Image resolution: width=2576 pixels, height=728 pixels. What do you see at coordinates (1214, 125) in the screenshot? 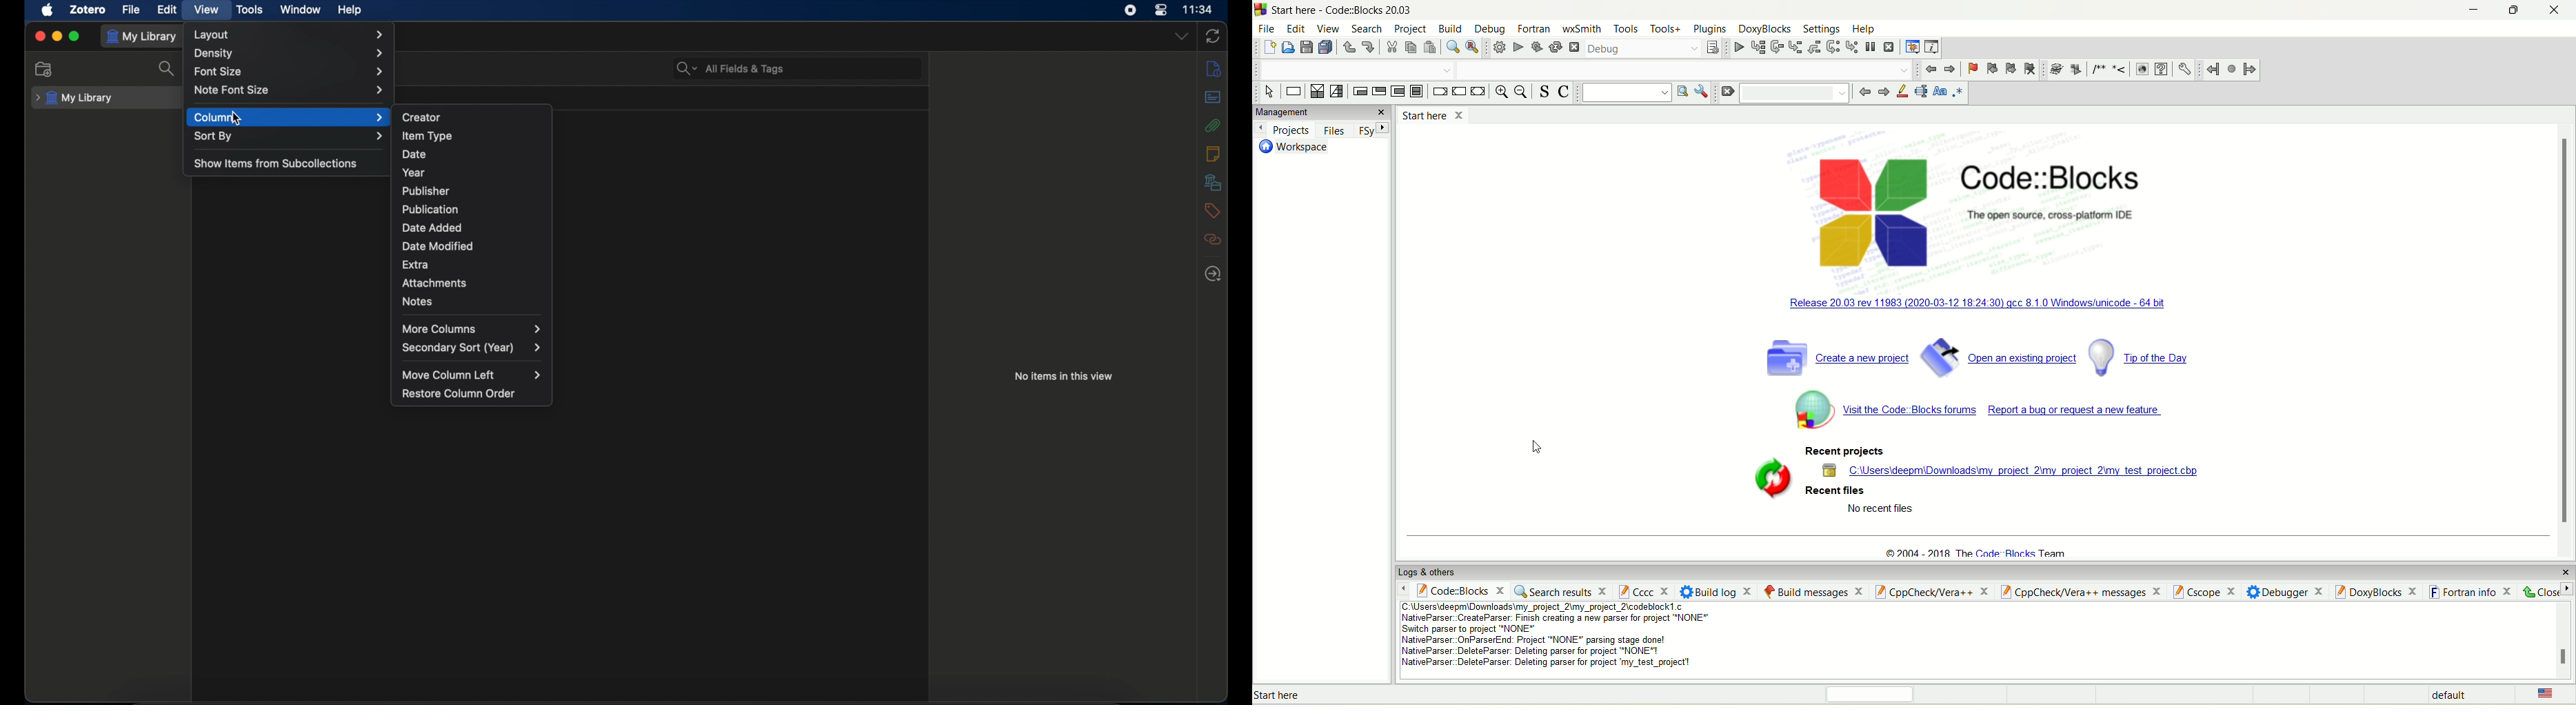
I see `attachments` at bounding box center [1214, 125].